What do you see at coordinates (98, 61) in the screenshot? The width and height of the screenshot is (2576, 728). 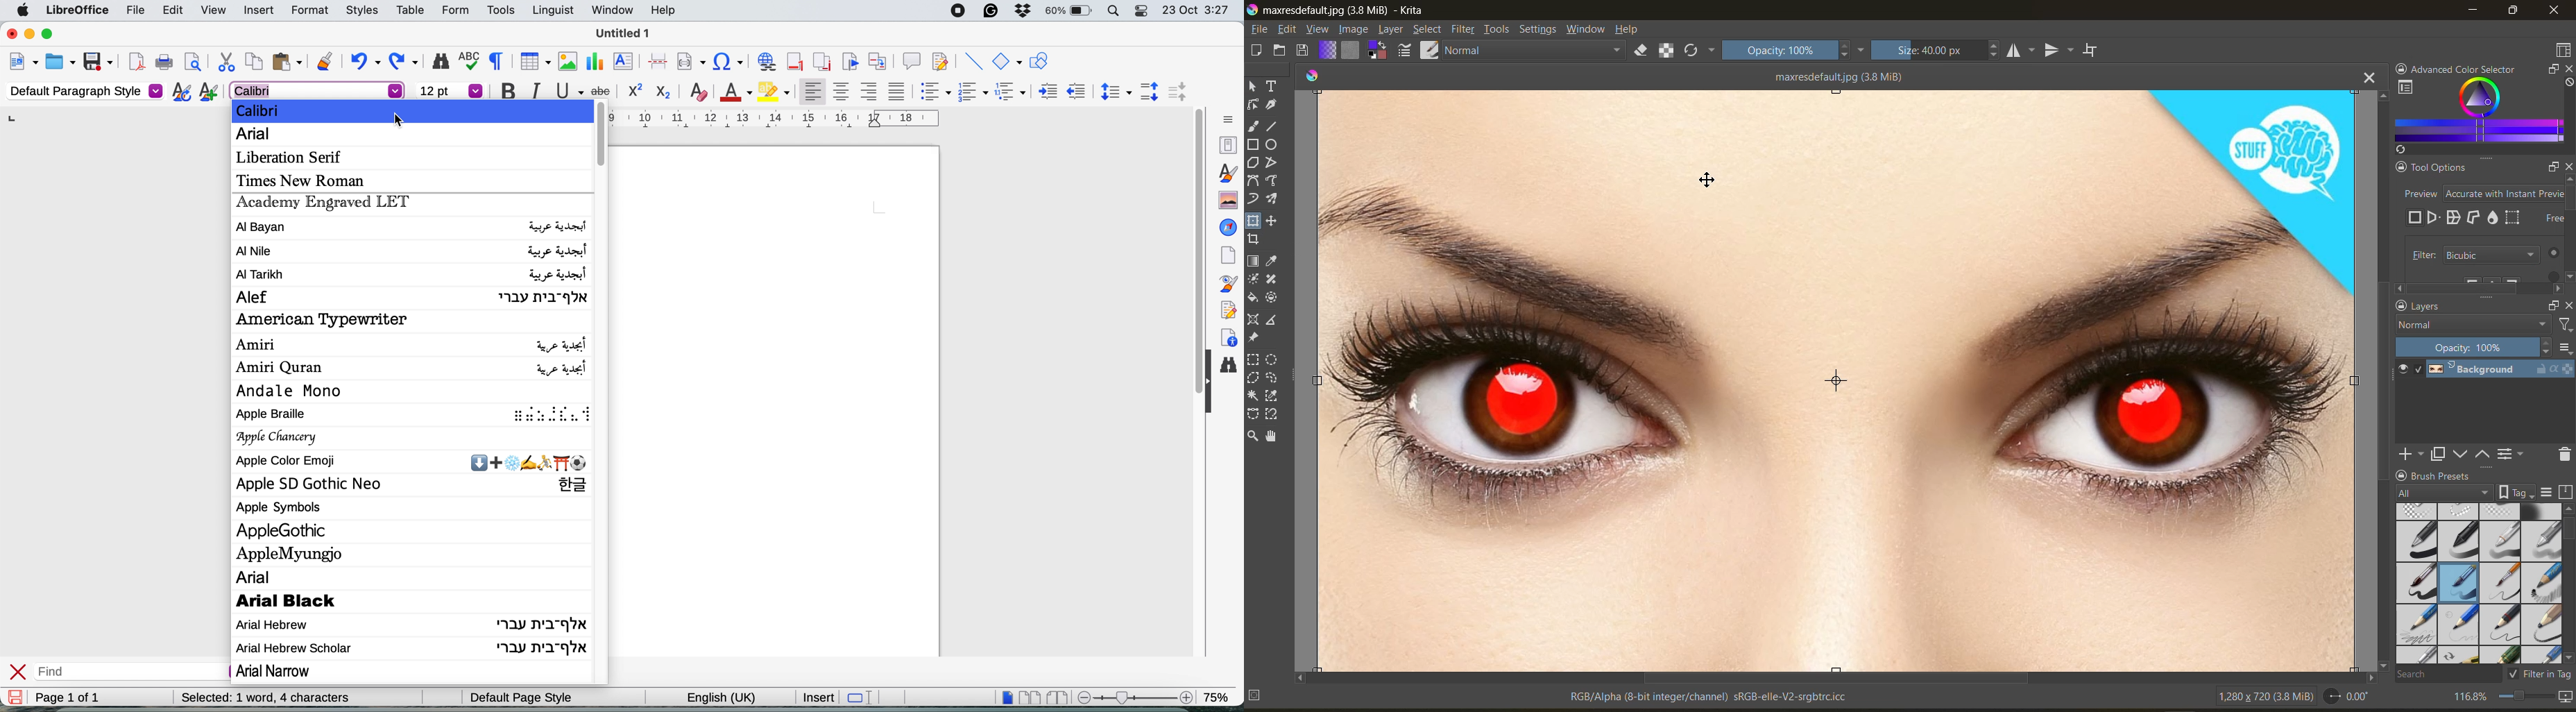 I see `save` at bounding box center [98, 61].